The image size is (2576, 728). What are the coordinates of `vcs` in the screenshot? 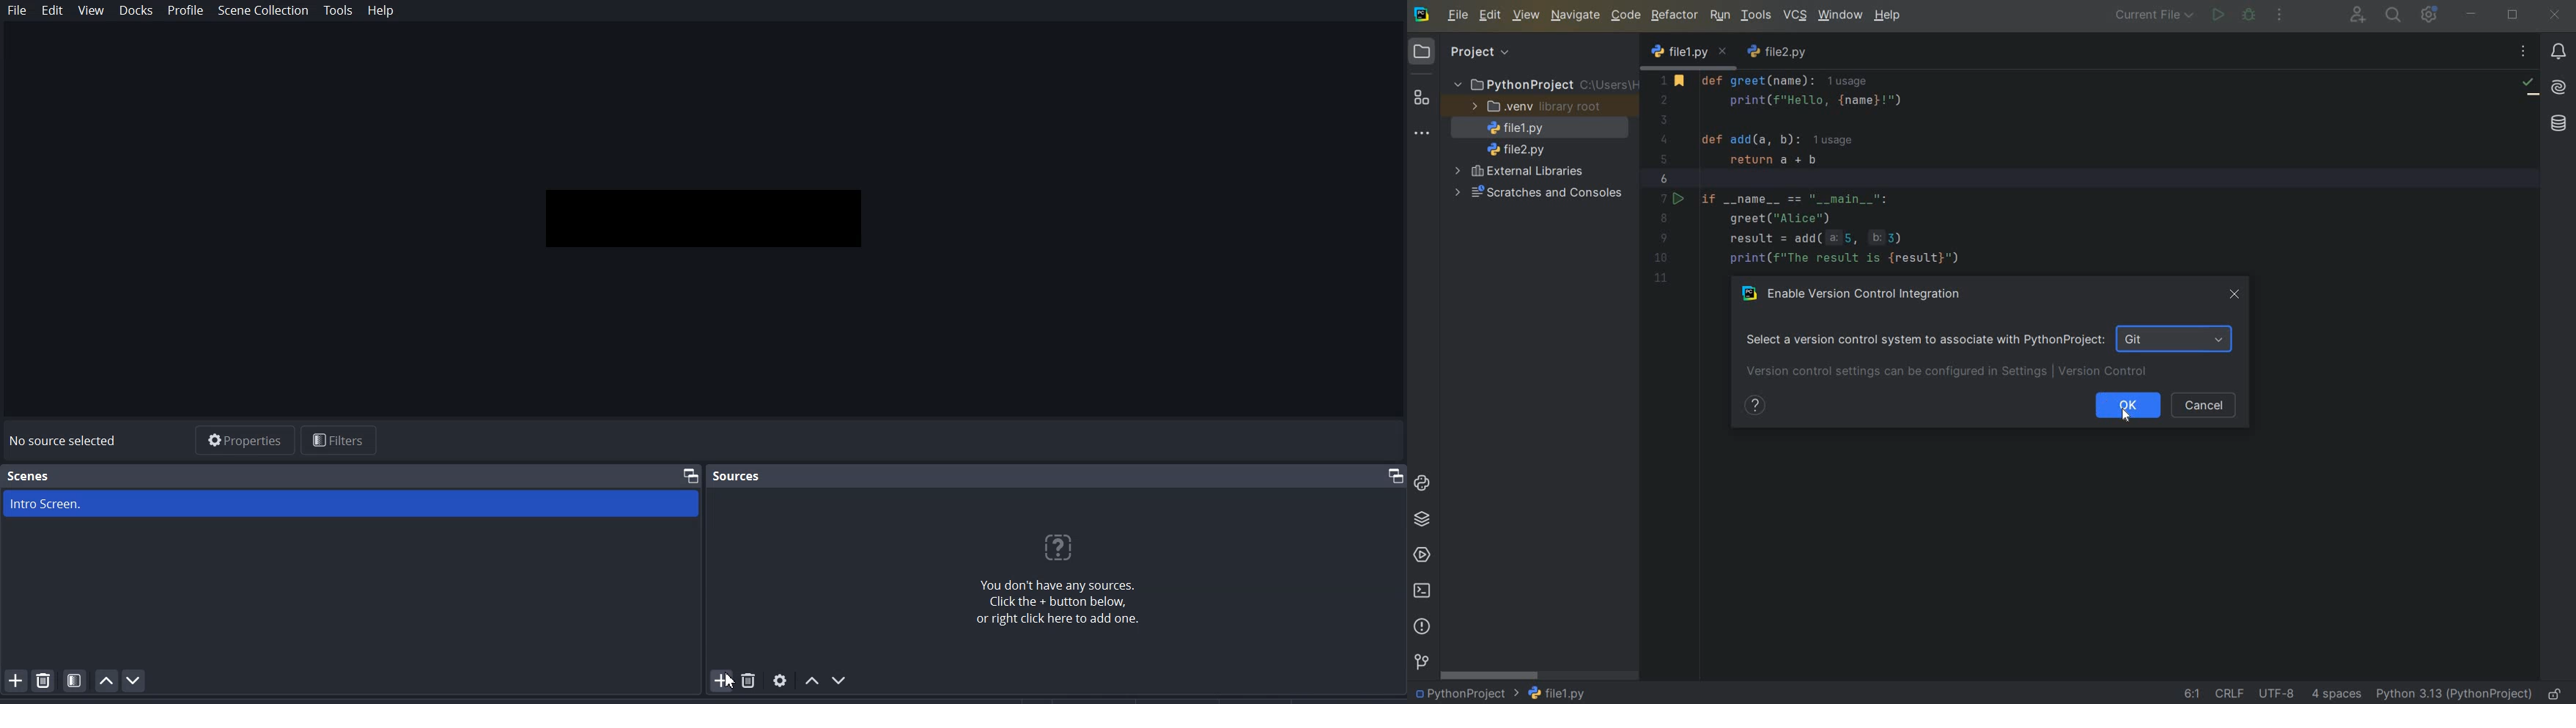 It's located at (1795, 14).